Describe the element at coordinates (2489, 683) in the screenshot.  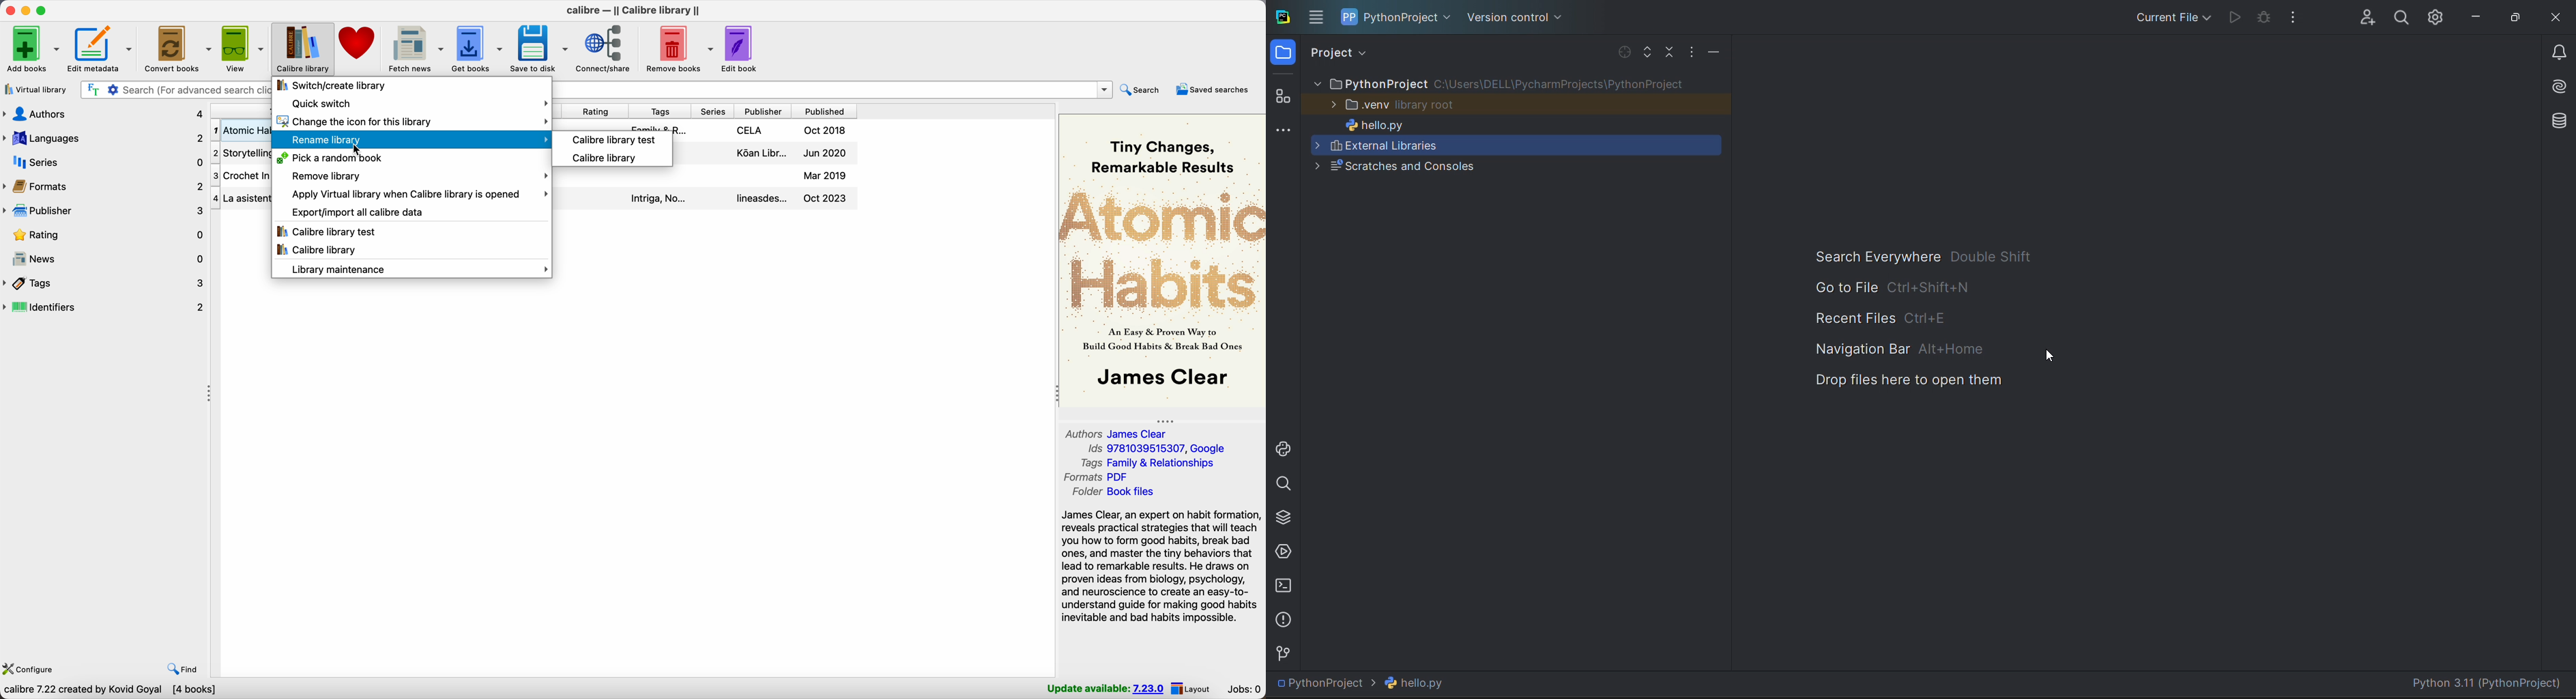
I see `Python 3.11 (PythonProject)` at that location.